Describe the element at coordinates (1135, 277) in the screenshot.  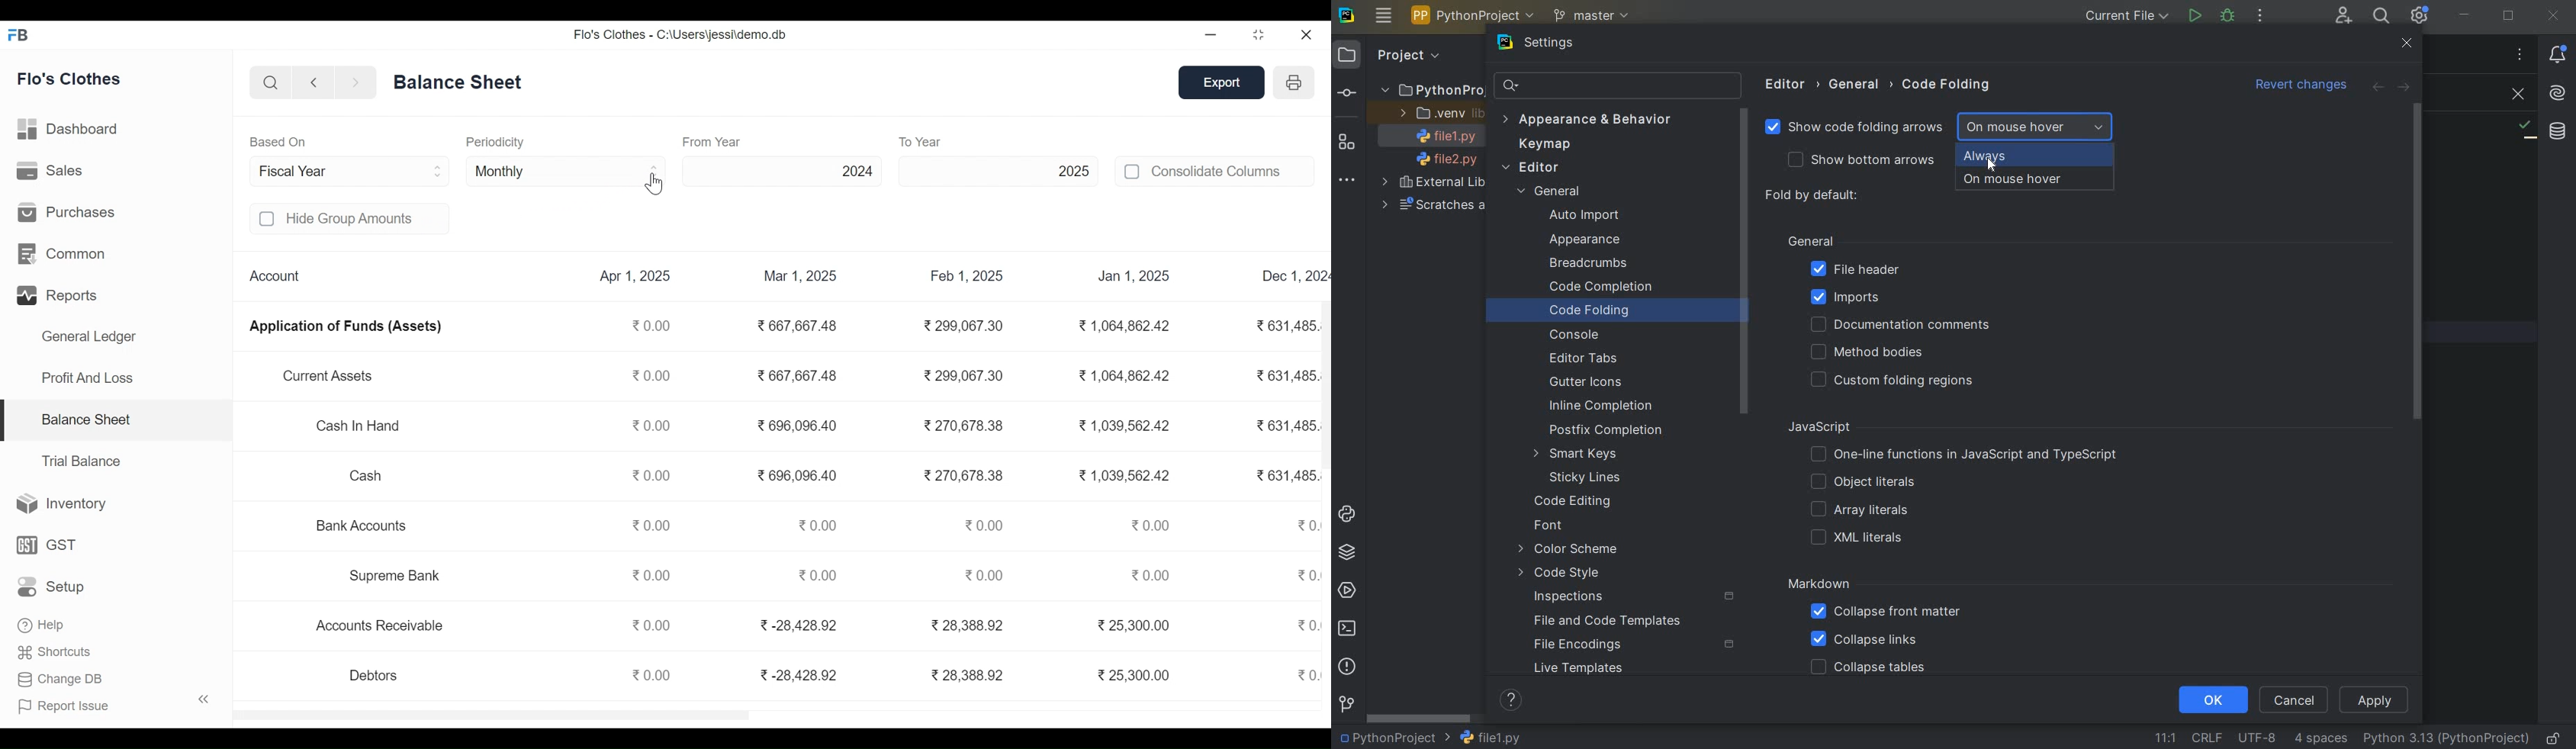
I see `Jan 1, 2025` at that location.